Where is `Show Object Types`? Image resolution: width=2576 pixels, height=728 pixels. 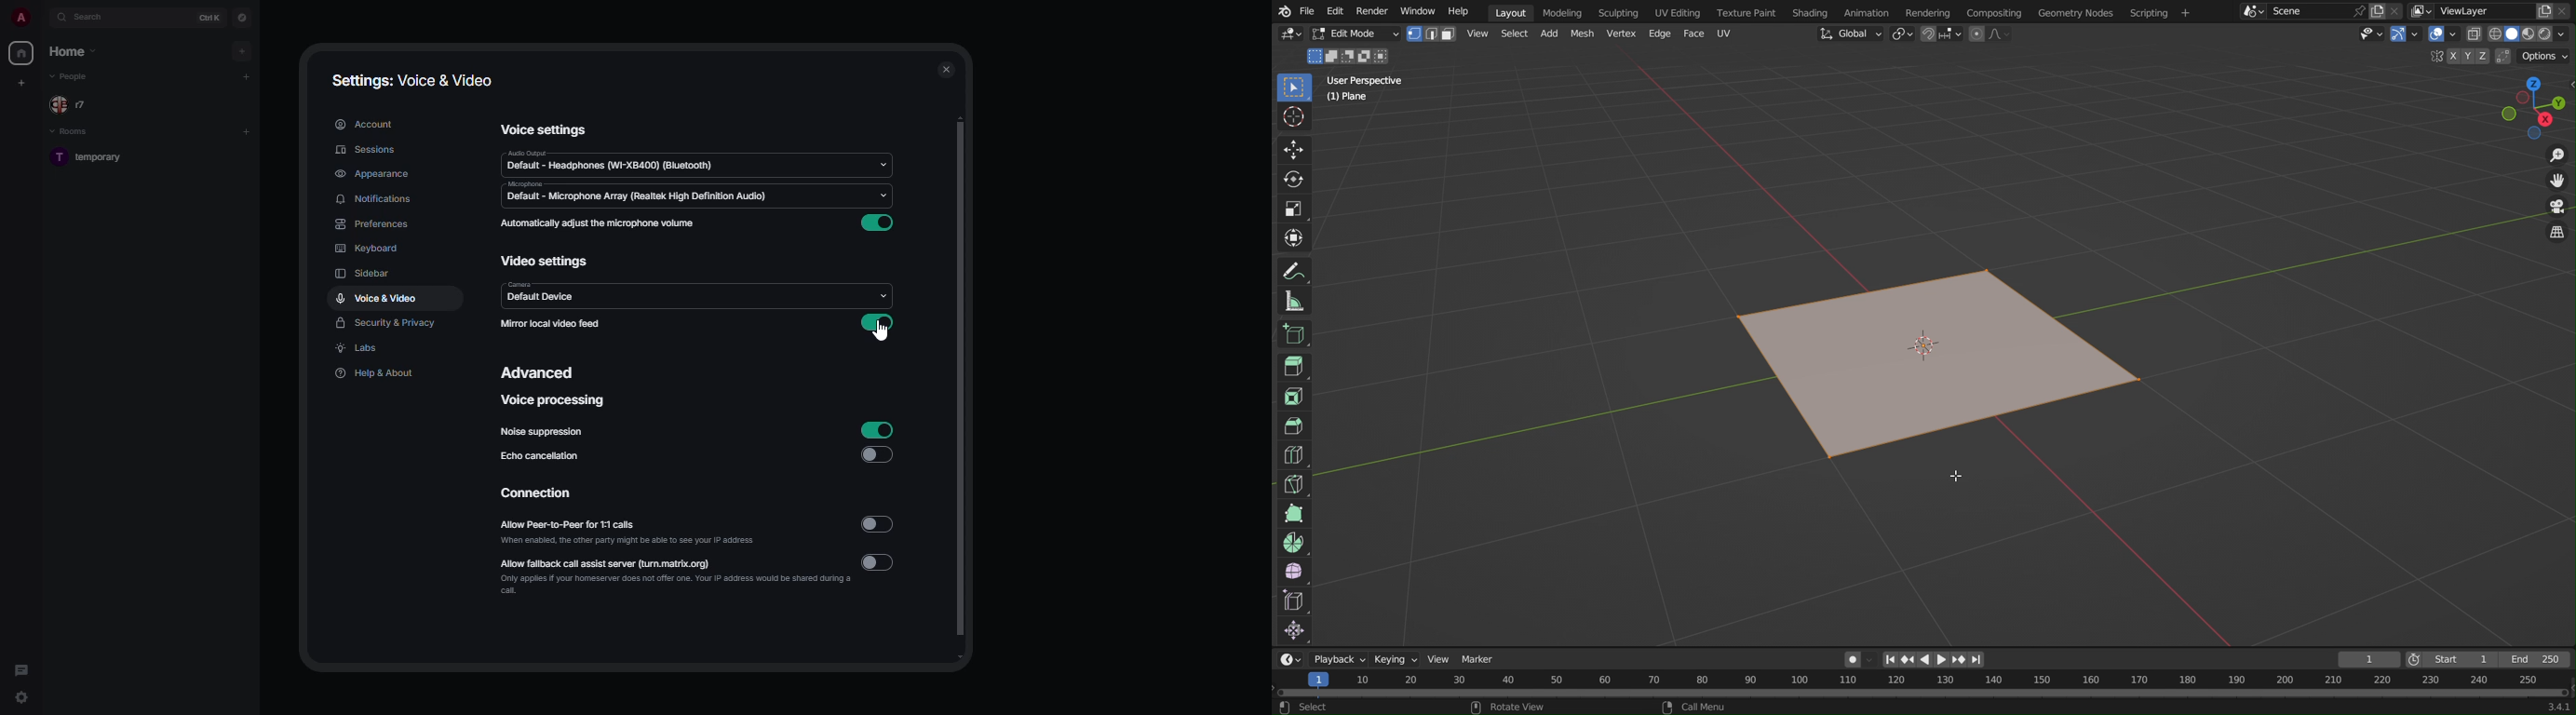 Show Object Types is located at coordinates (2373, 35).